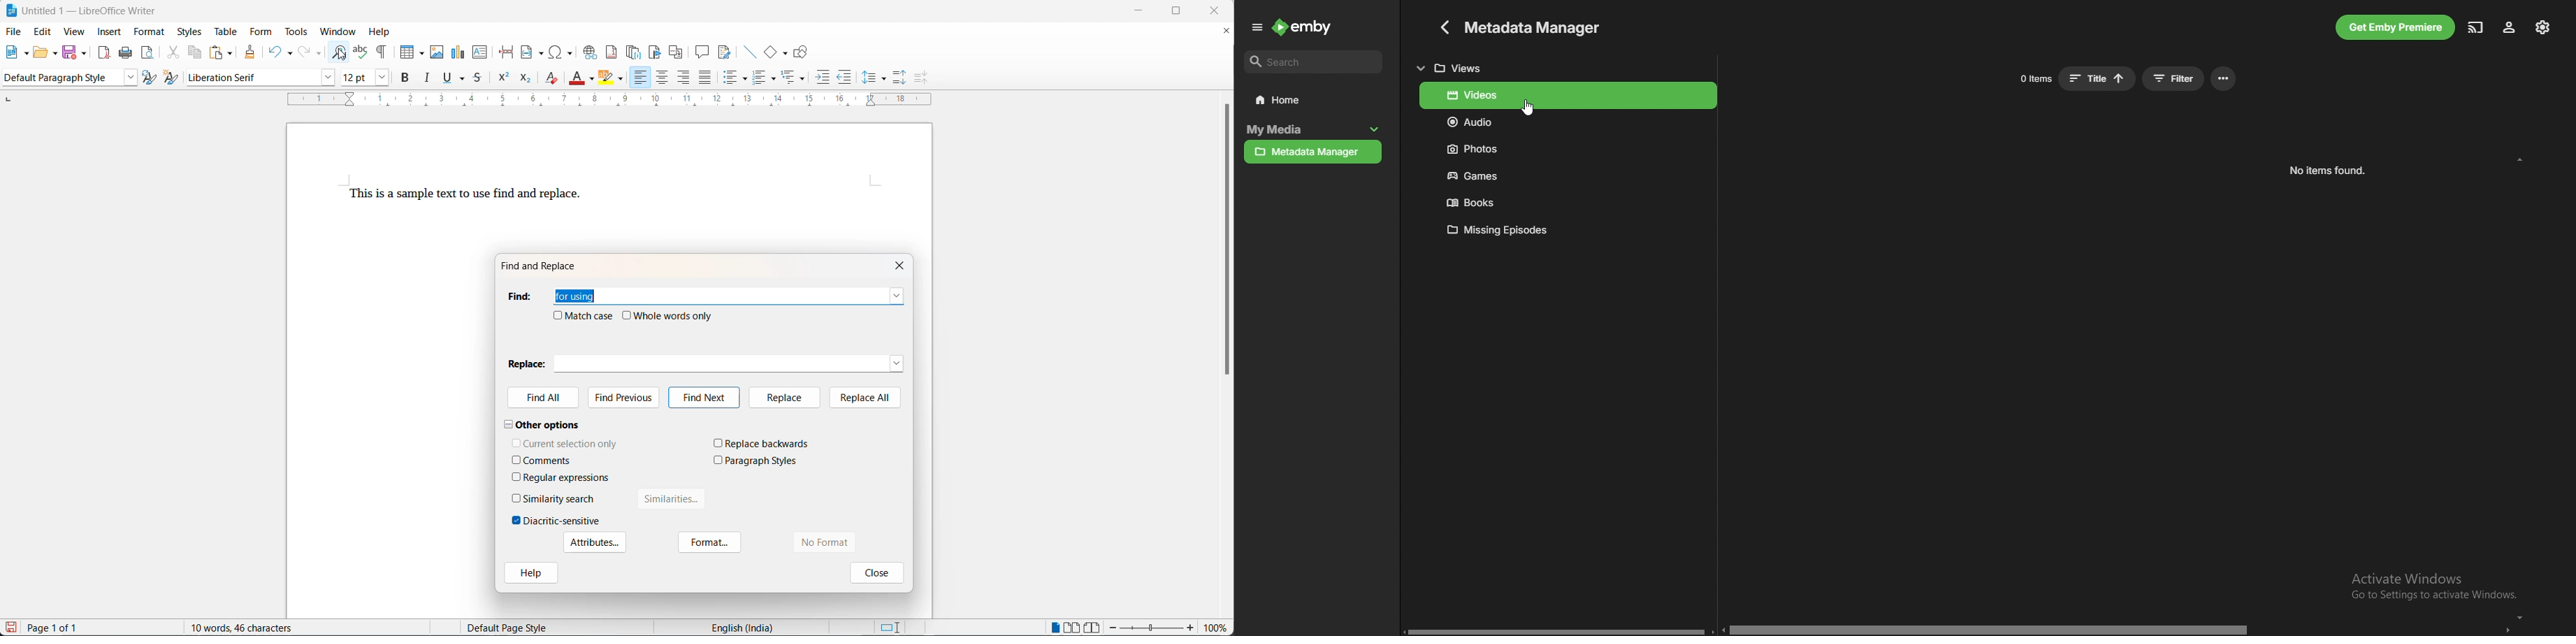  Describe the element at coordinates (231, 52) in the screenshot. I see `paste options` at that location.